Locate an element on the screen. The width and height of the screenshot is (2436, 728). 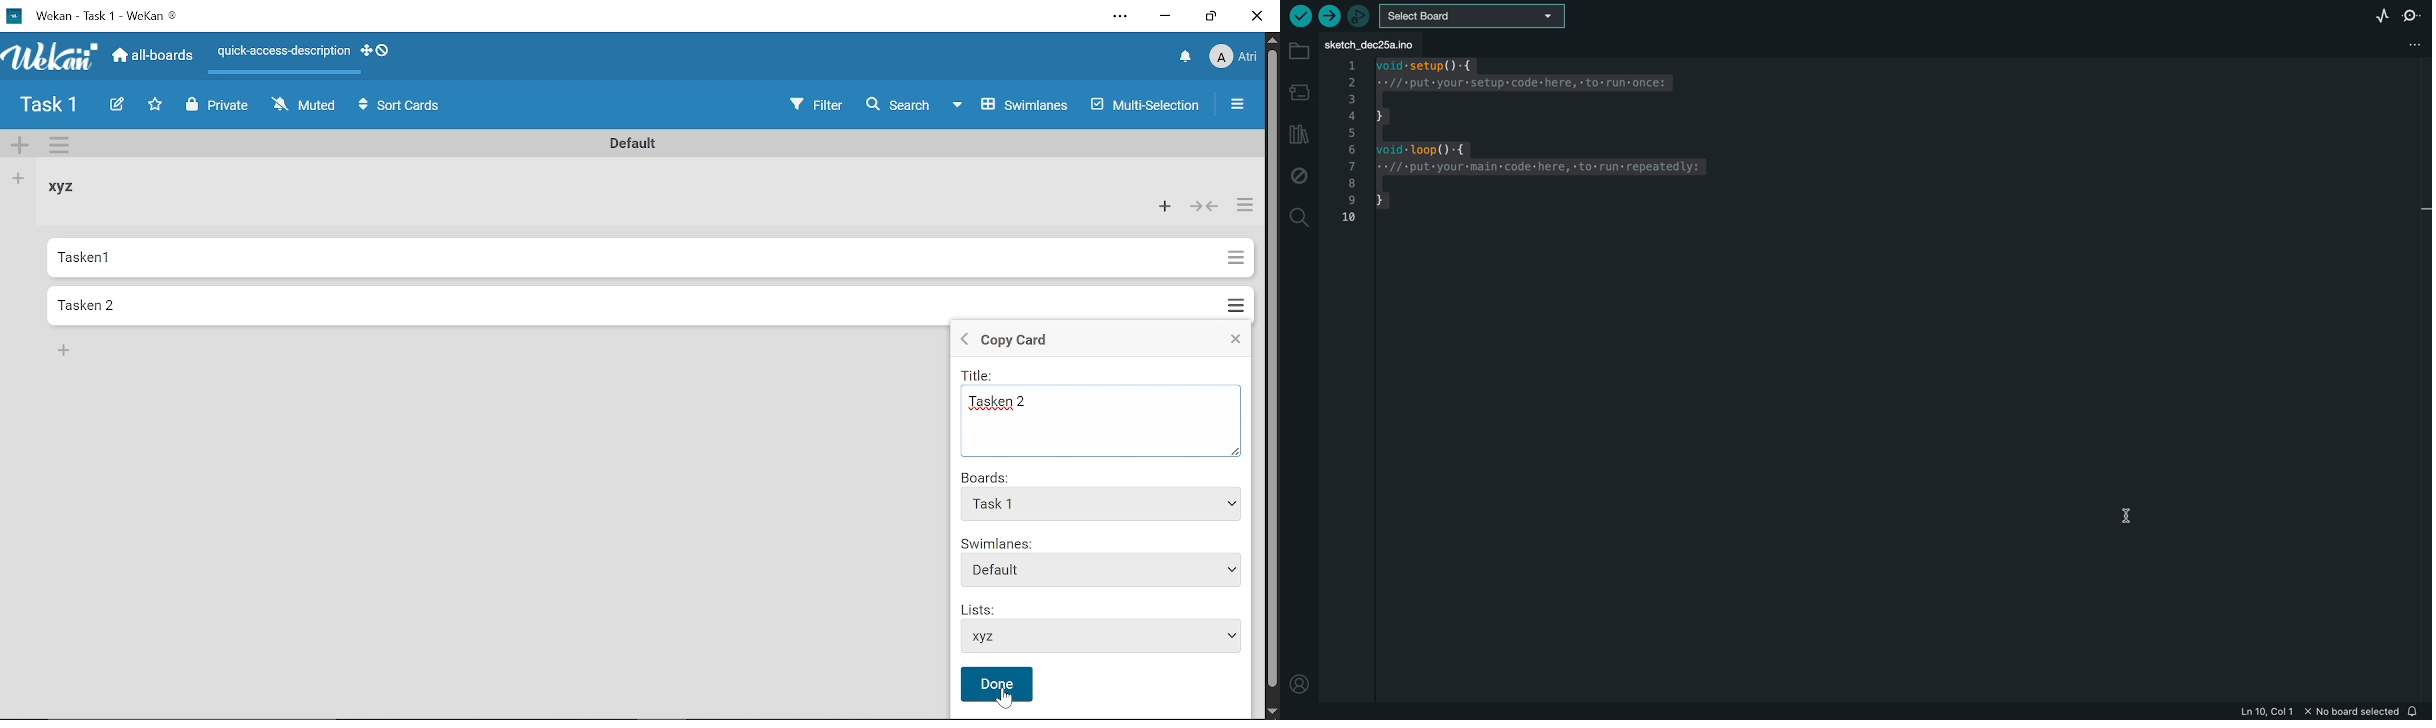
Rename is located at coordinates (636, 142).